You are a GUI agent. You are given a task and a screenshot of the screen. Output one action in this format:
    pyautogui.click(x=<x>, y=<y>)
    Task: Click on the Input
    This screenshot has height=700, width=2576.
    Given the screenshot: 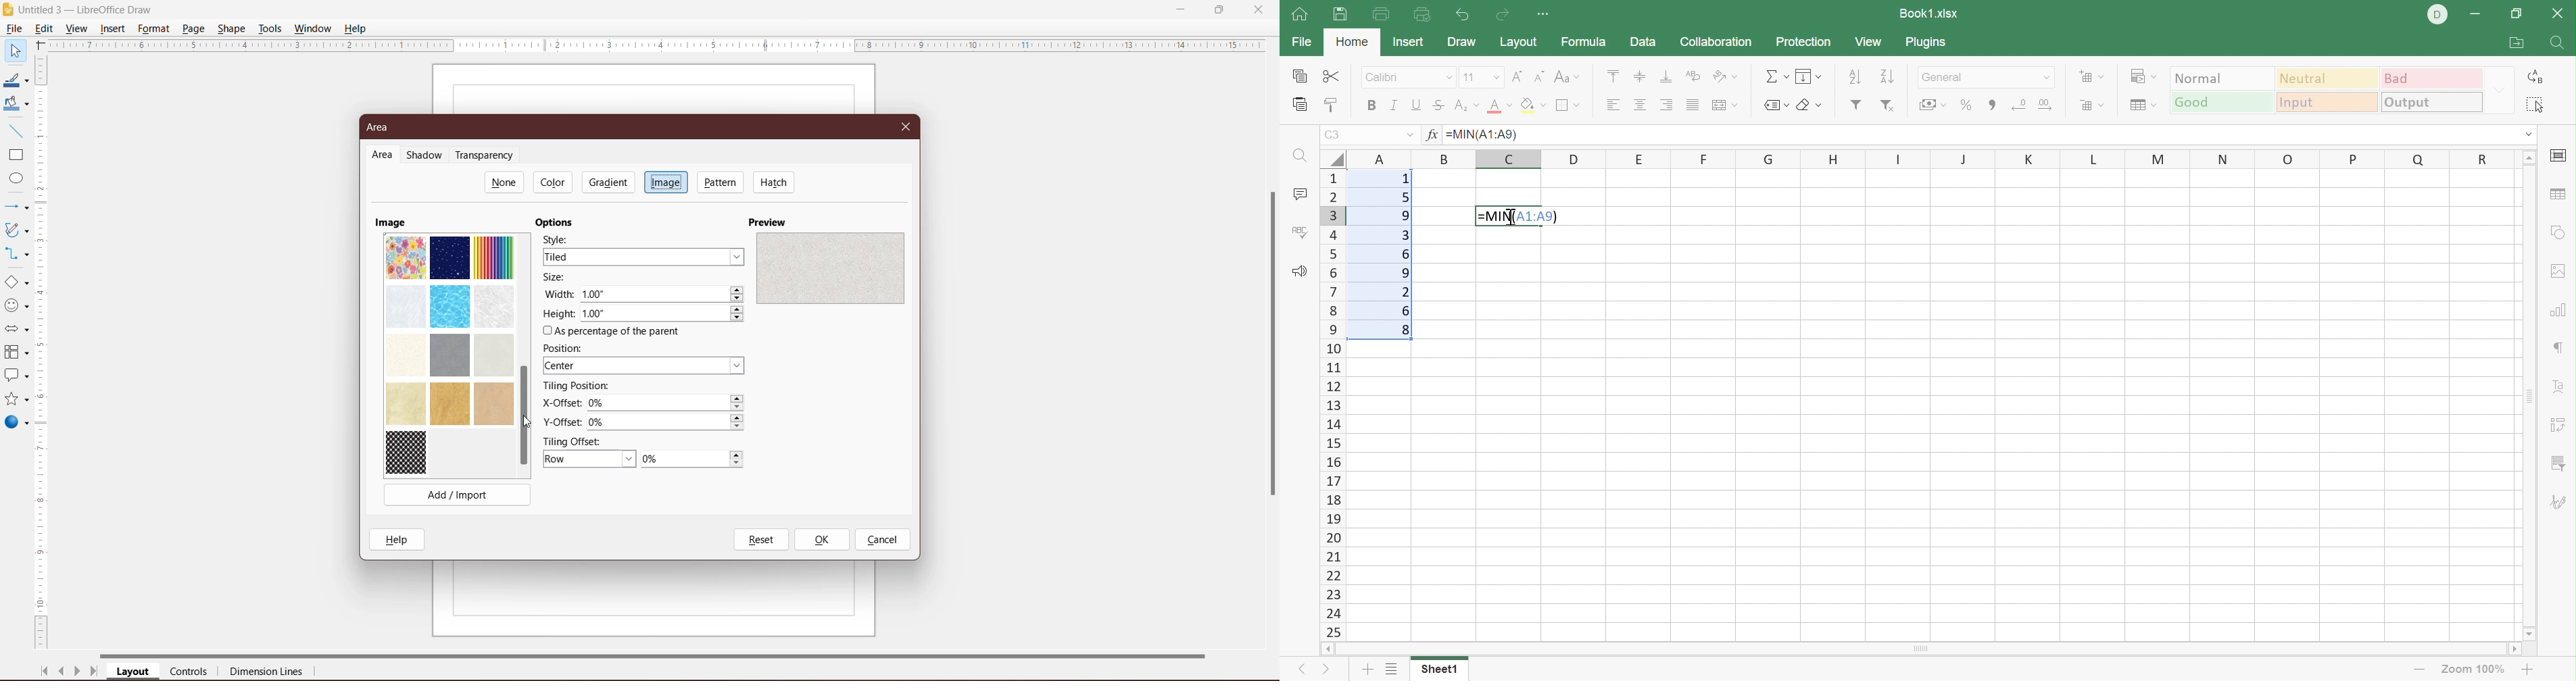 What is the action you would take?
    pyautogui.click(x=2326, y=103)
    